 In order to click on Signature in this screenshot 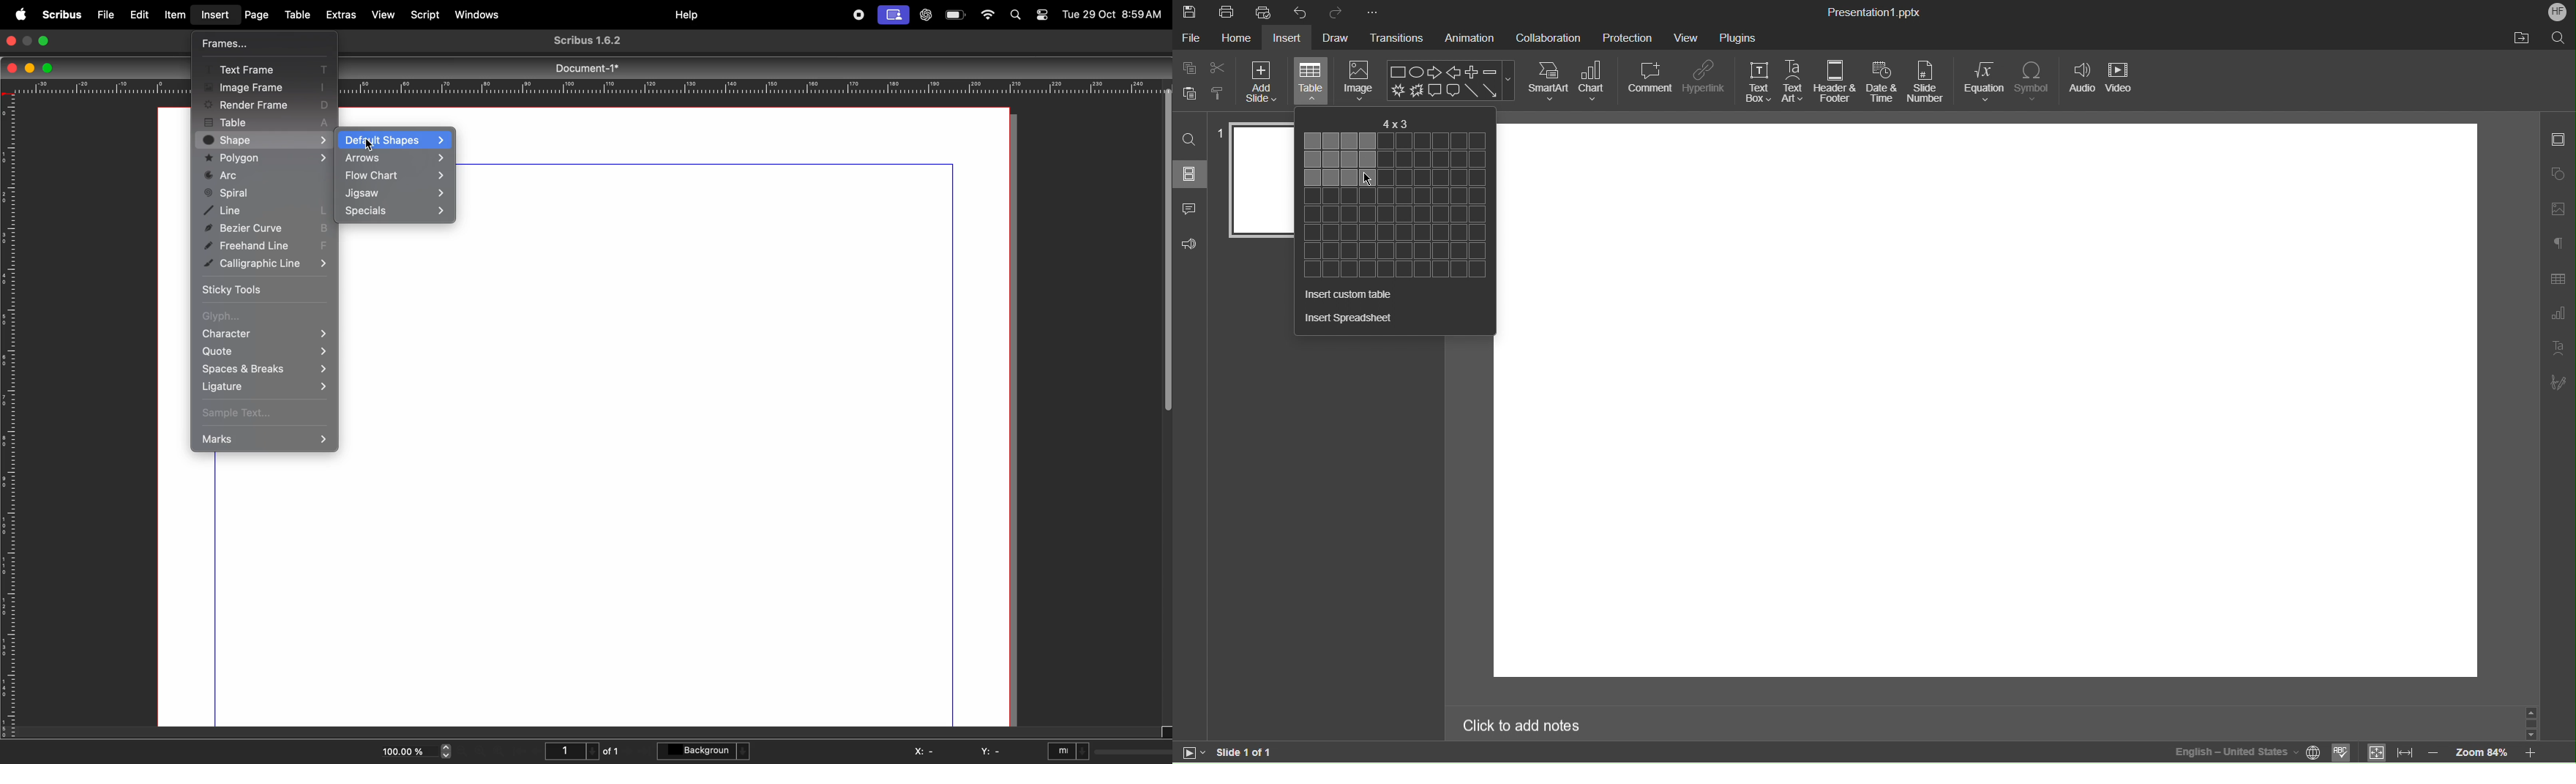, I will do `click(2558, 381)`.